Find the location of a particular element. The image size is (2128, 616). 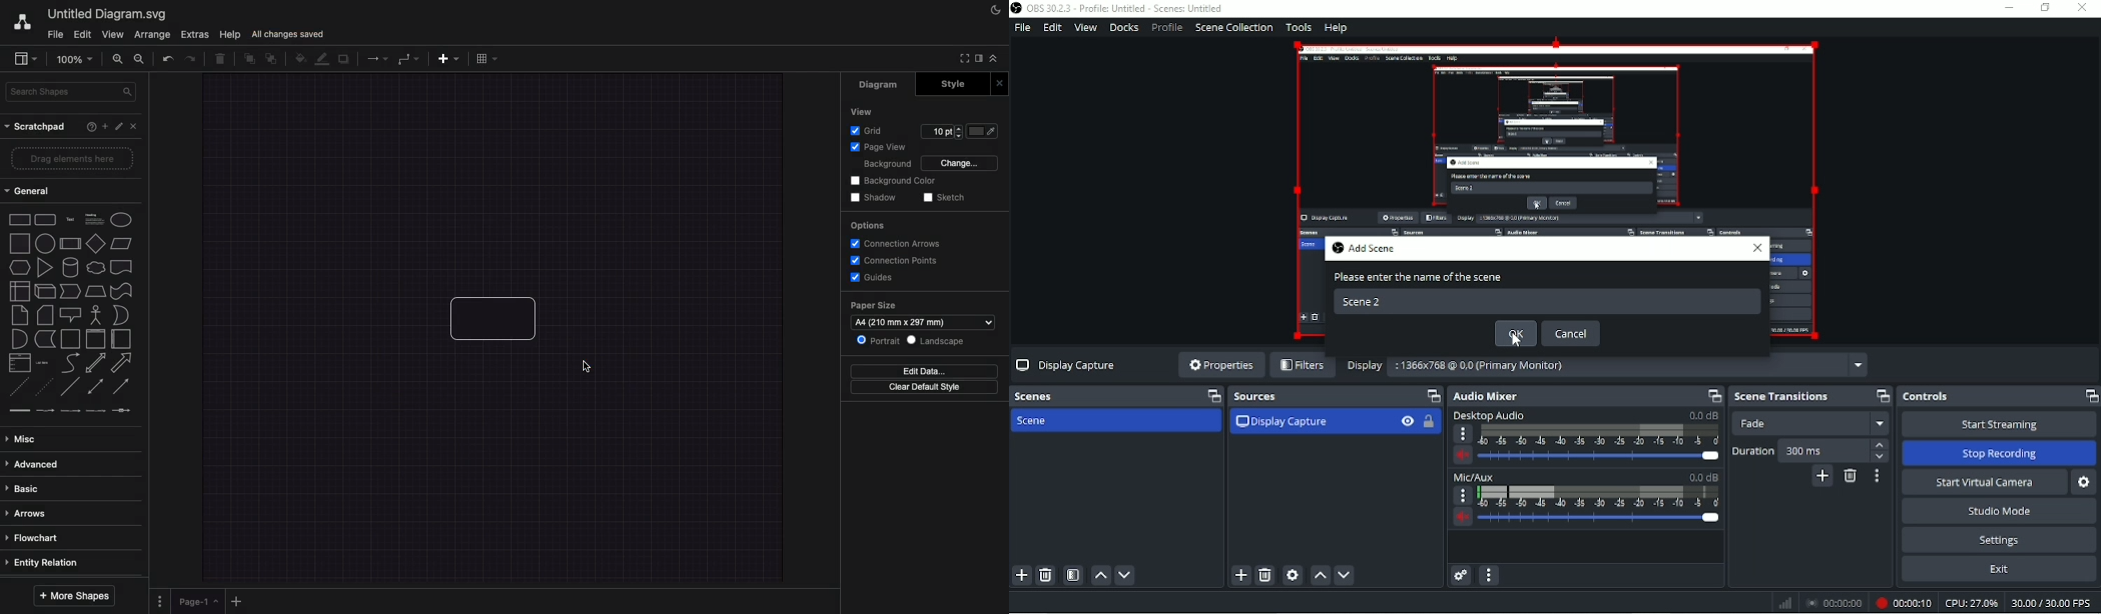

Display Capture is located at coordinates (1067, 364).